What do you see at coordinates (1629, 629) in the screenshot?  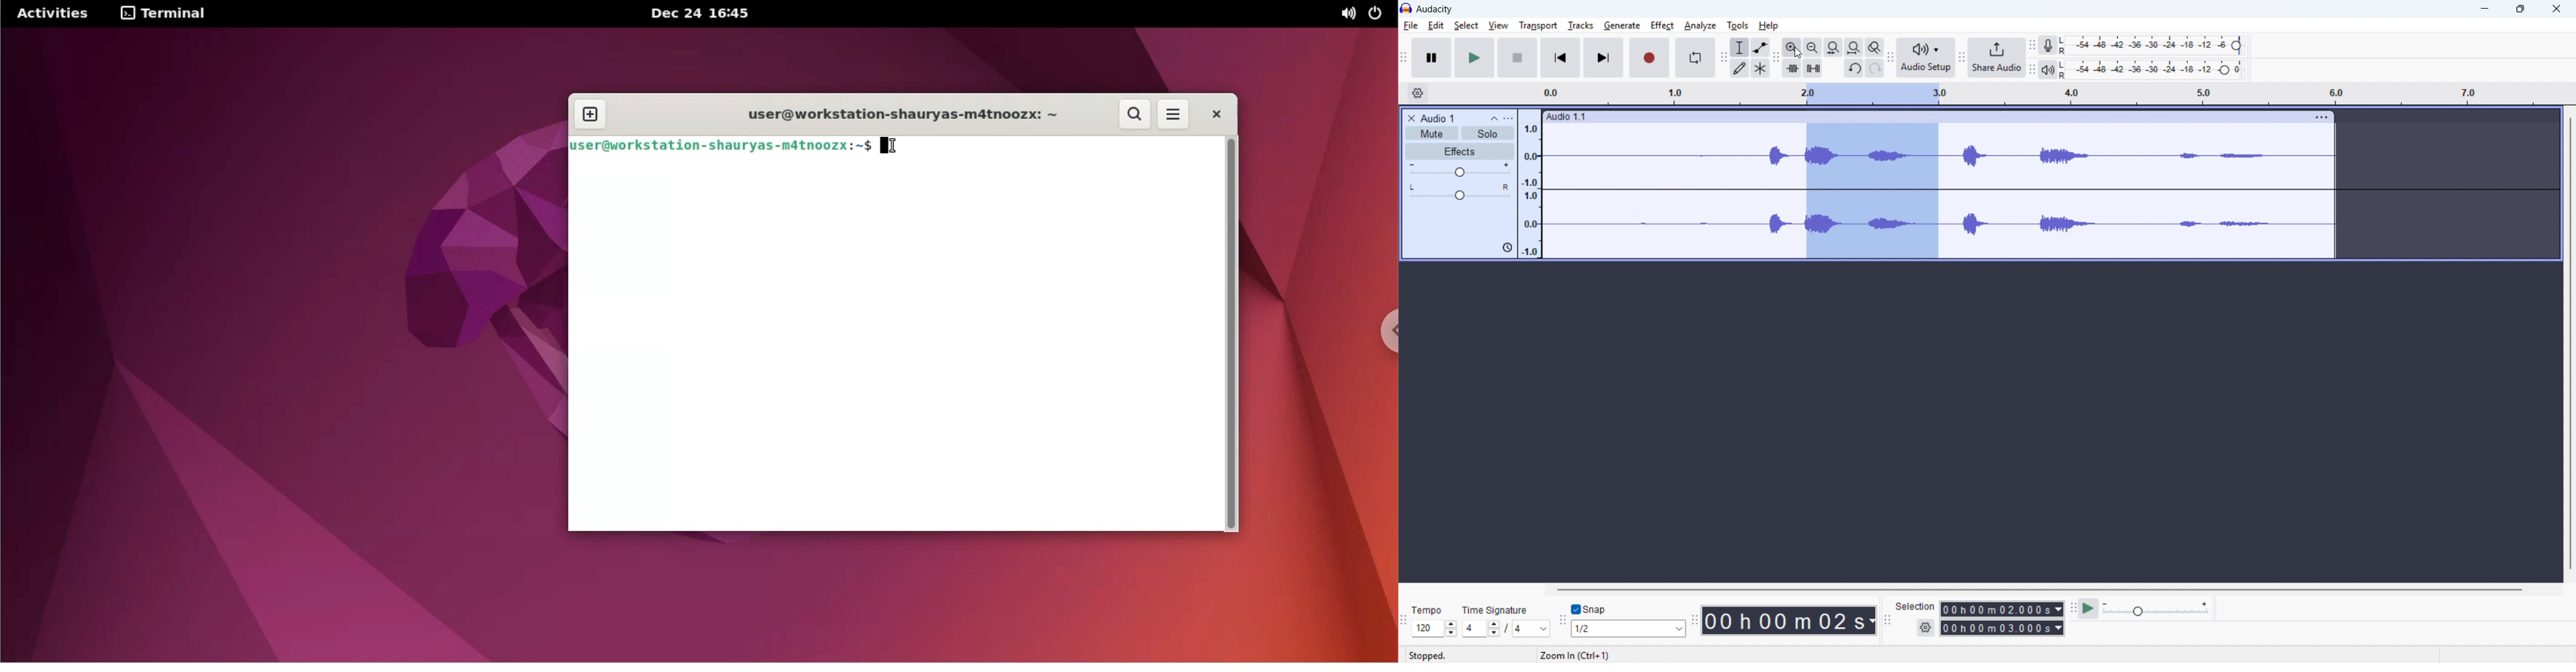 I see `Set snapping` at bounding box center [1629, 629].